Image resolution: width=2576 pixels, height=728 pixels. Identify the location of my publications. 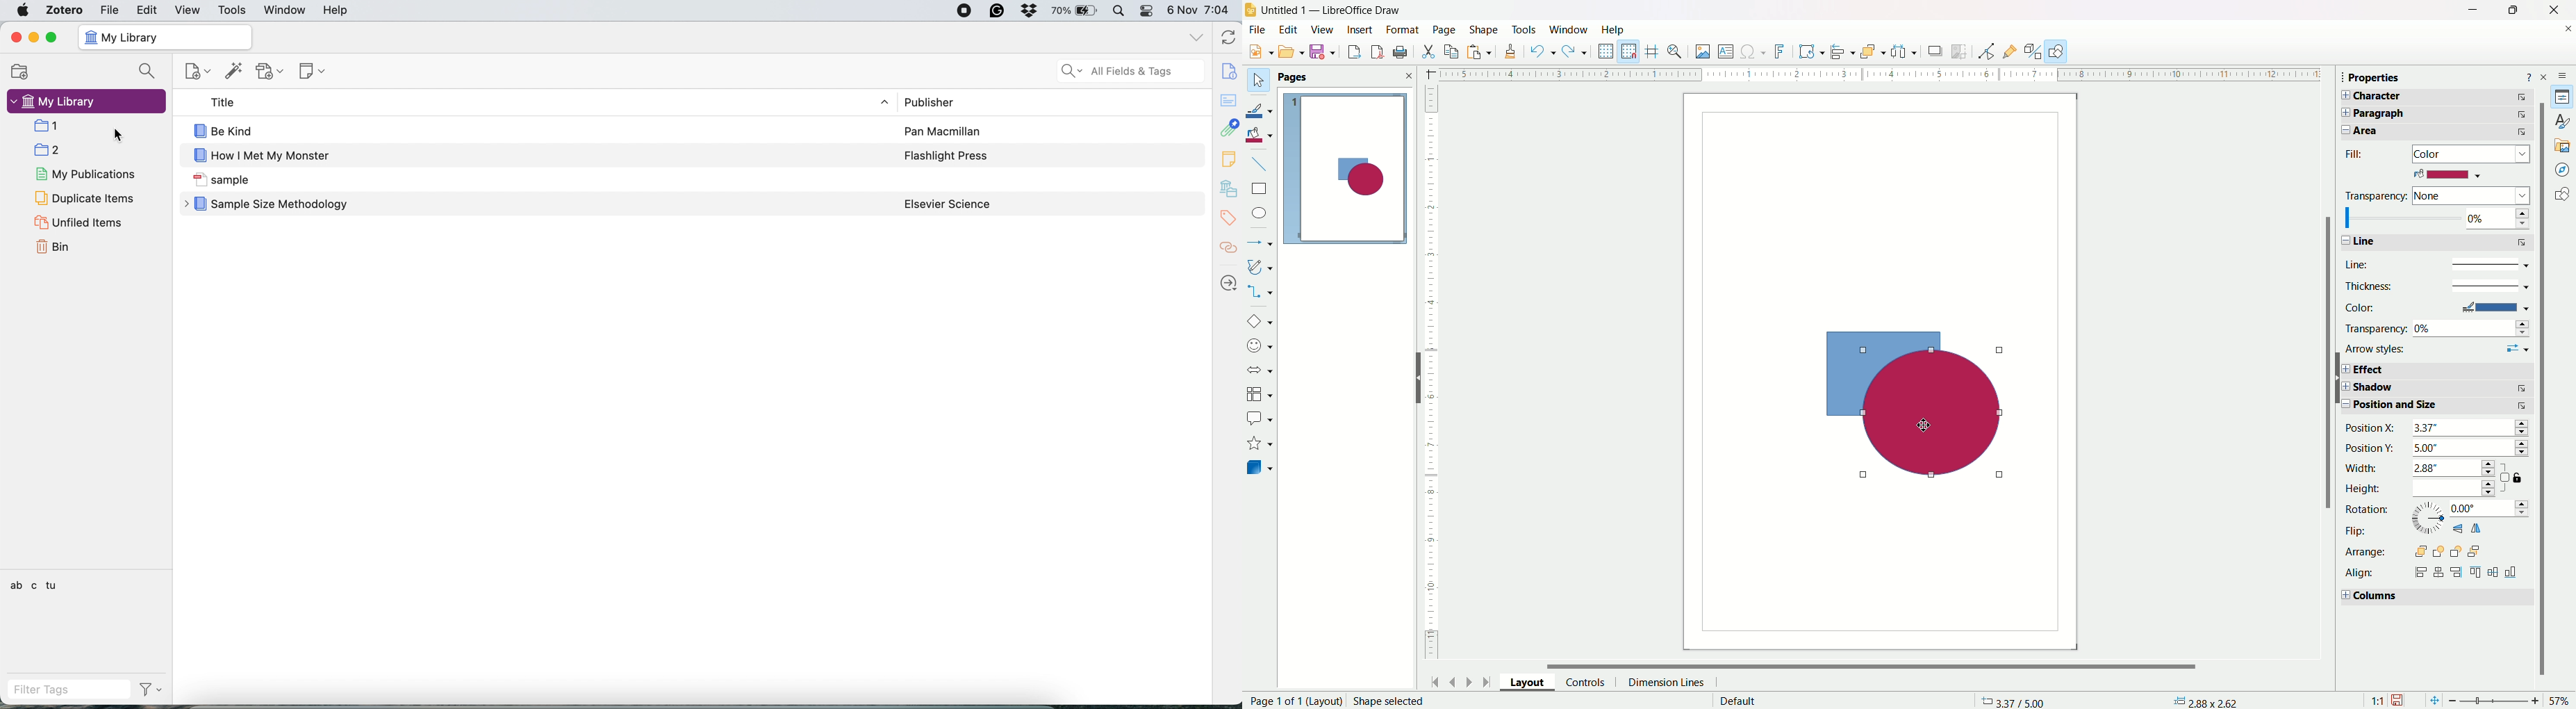
(88, 175).